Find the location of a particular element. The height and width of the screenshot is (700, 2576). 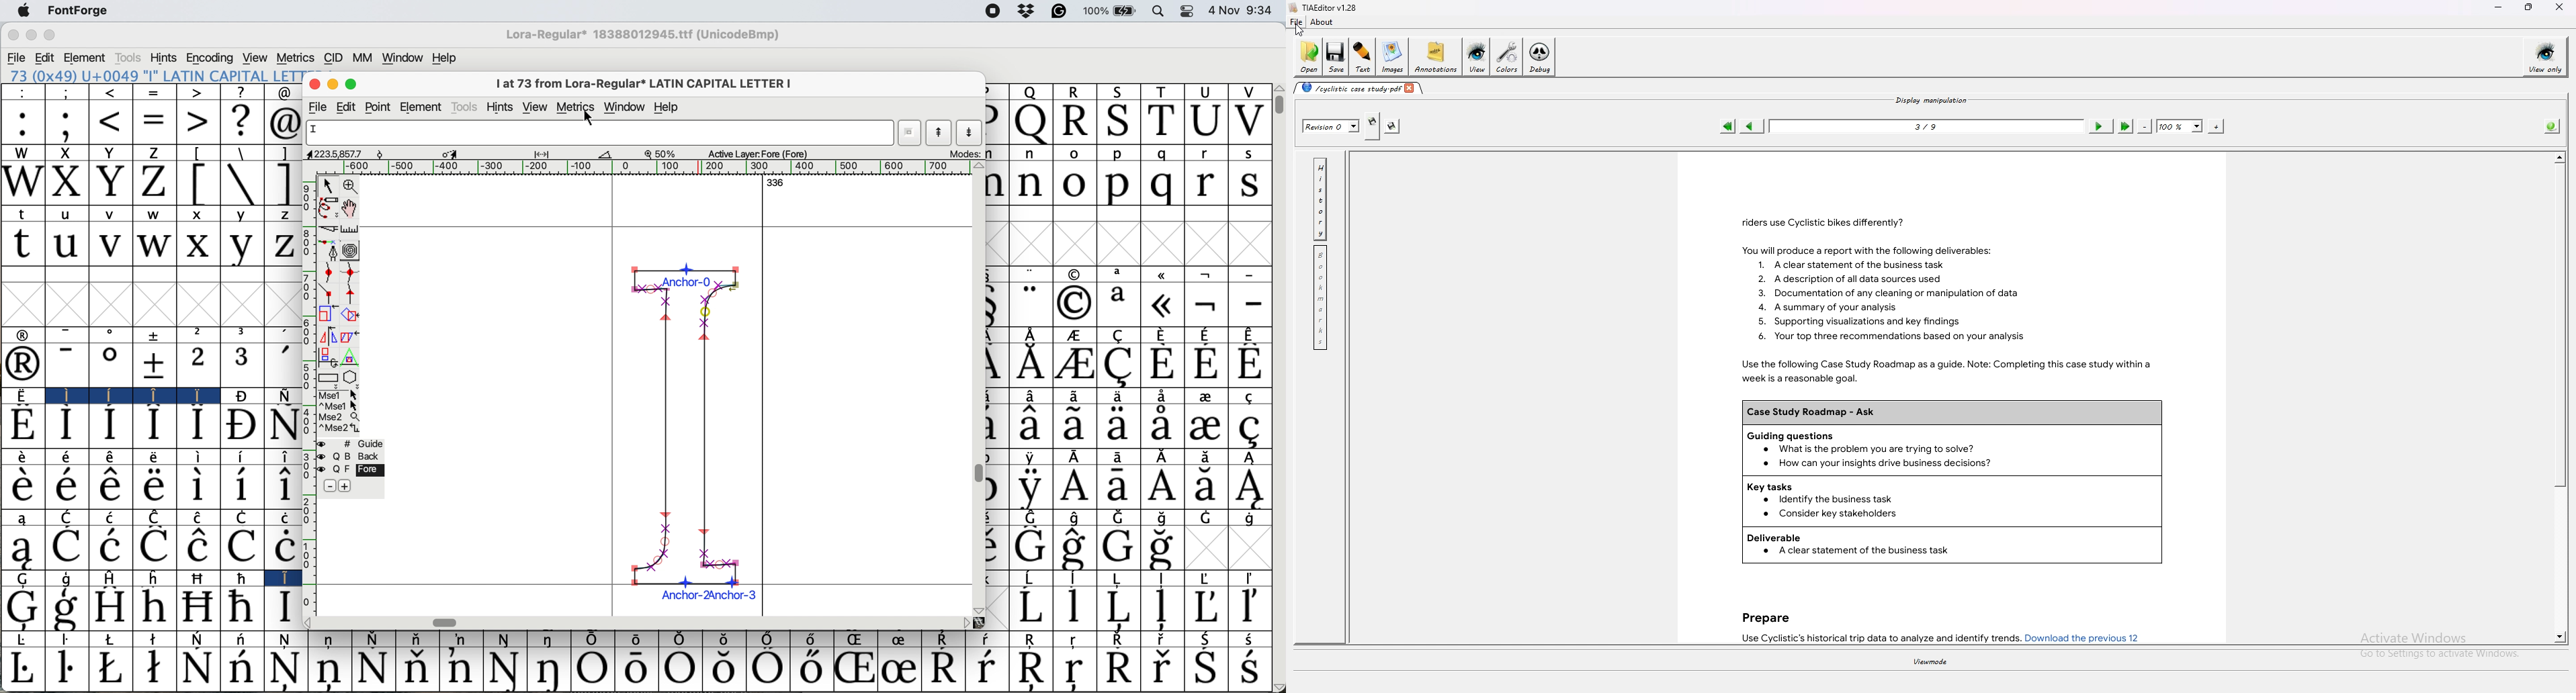

mm is located at coordinates (361, 57).